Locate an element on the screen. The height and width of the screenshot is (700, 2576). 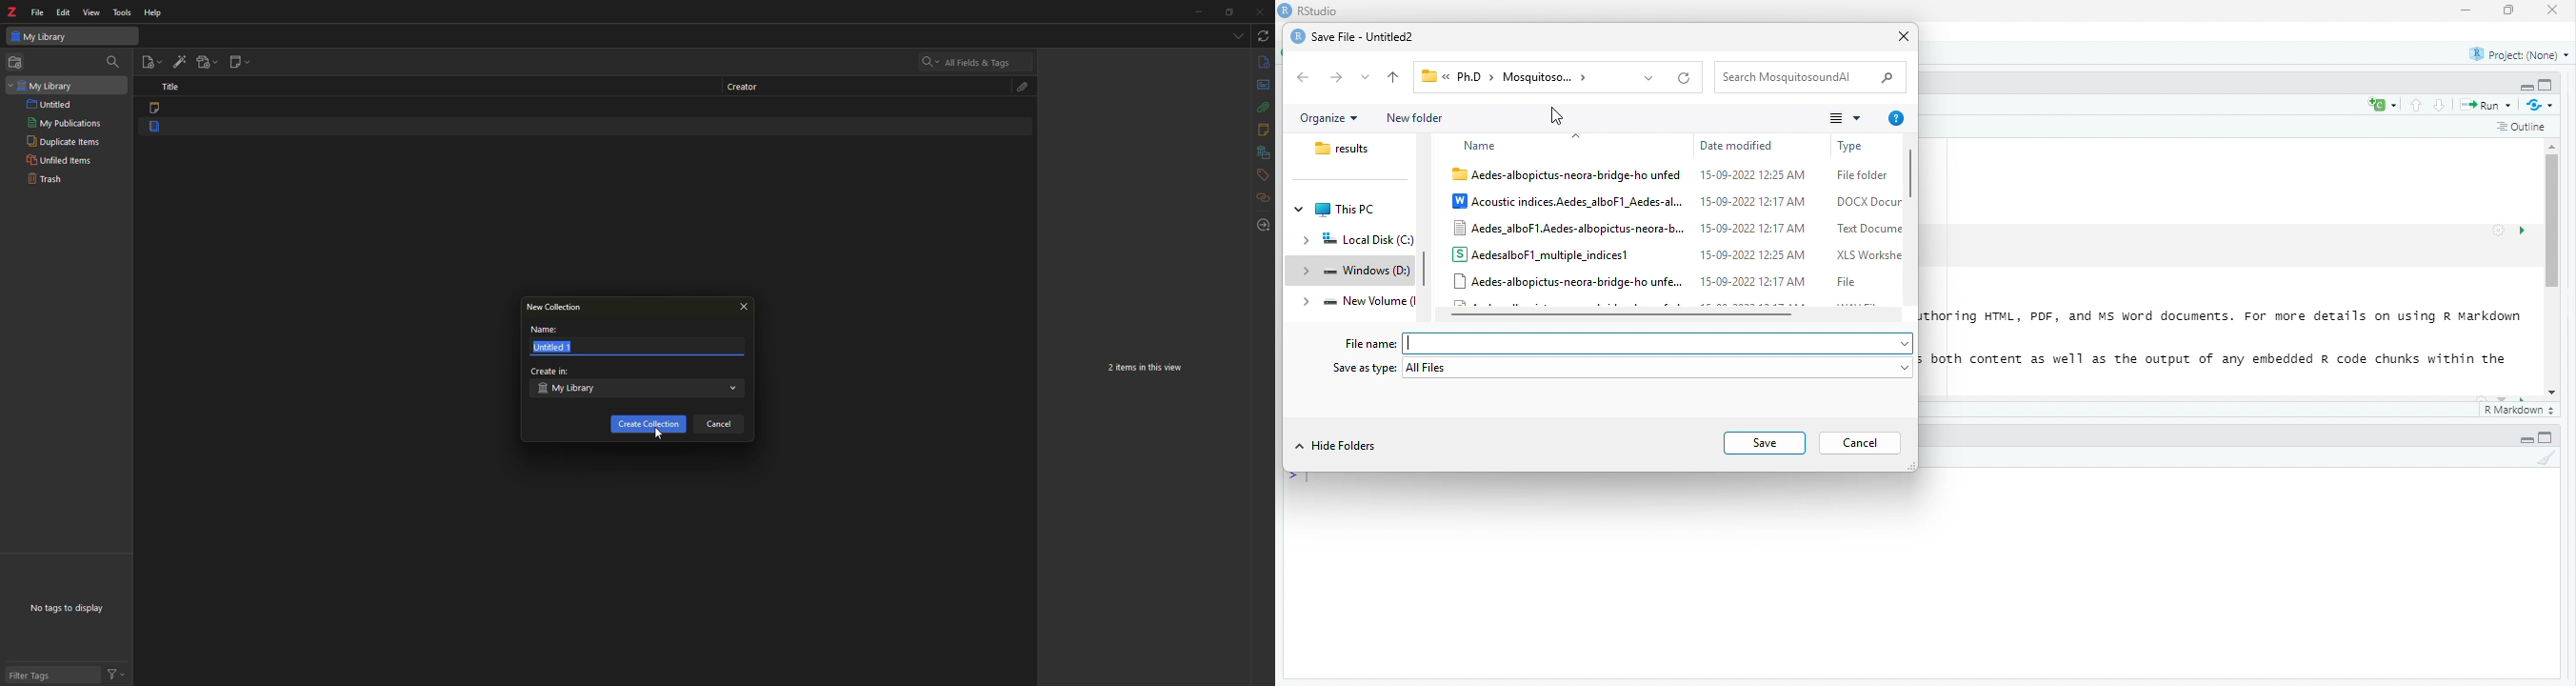
duplicate items is located at coordinates (62, 141).